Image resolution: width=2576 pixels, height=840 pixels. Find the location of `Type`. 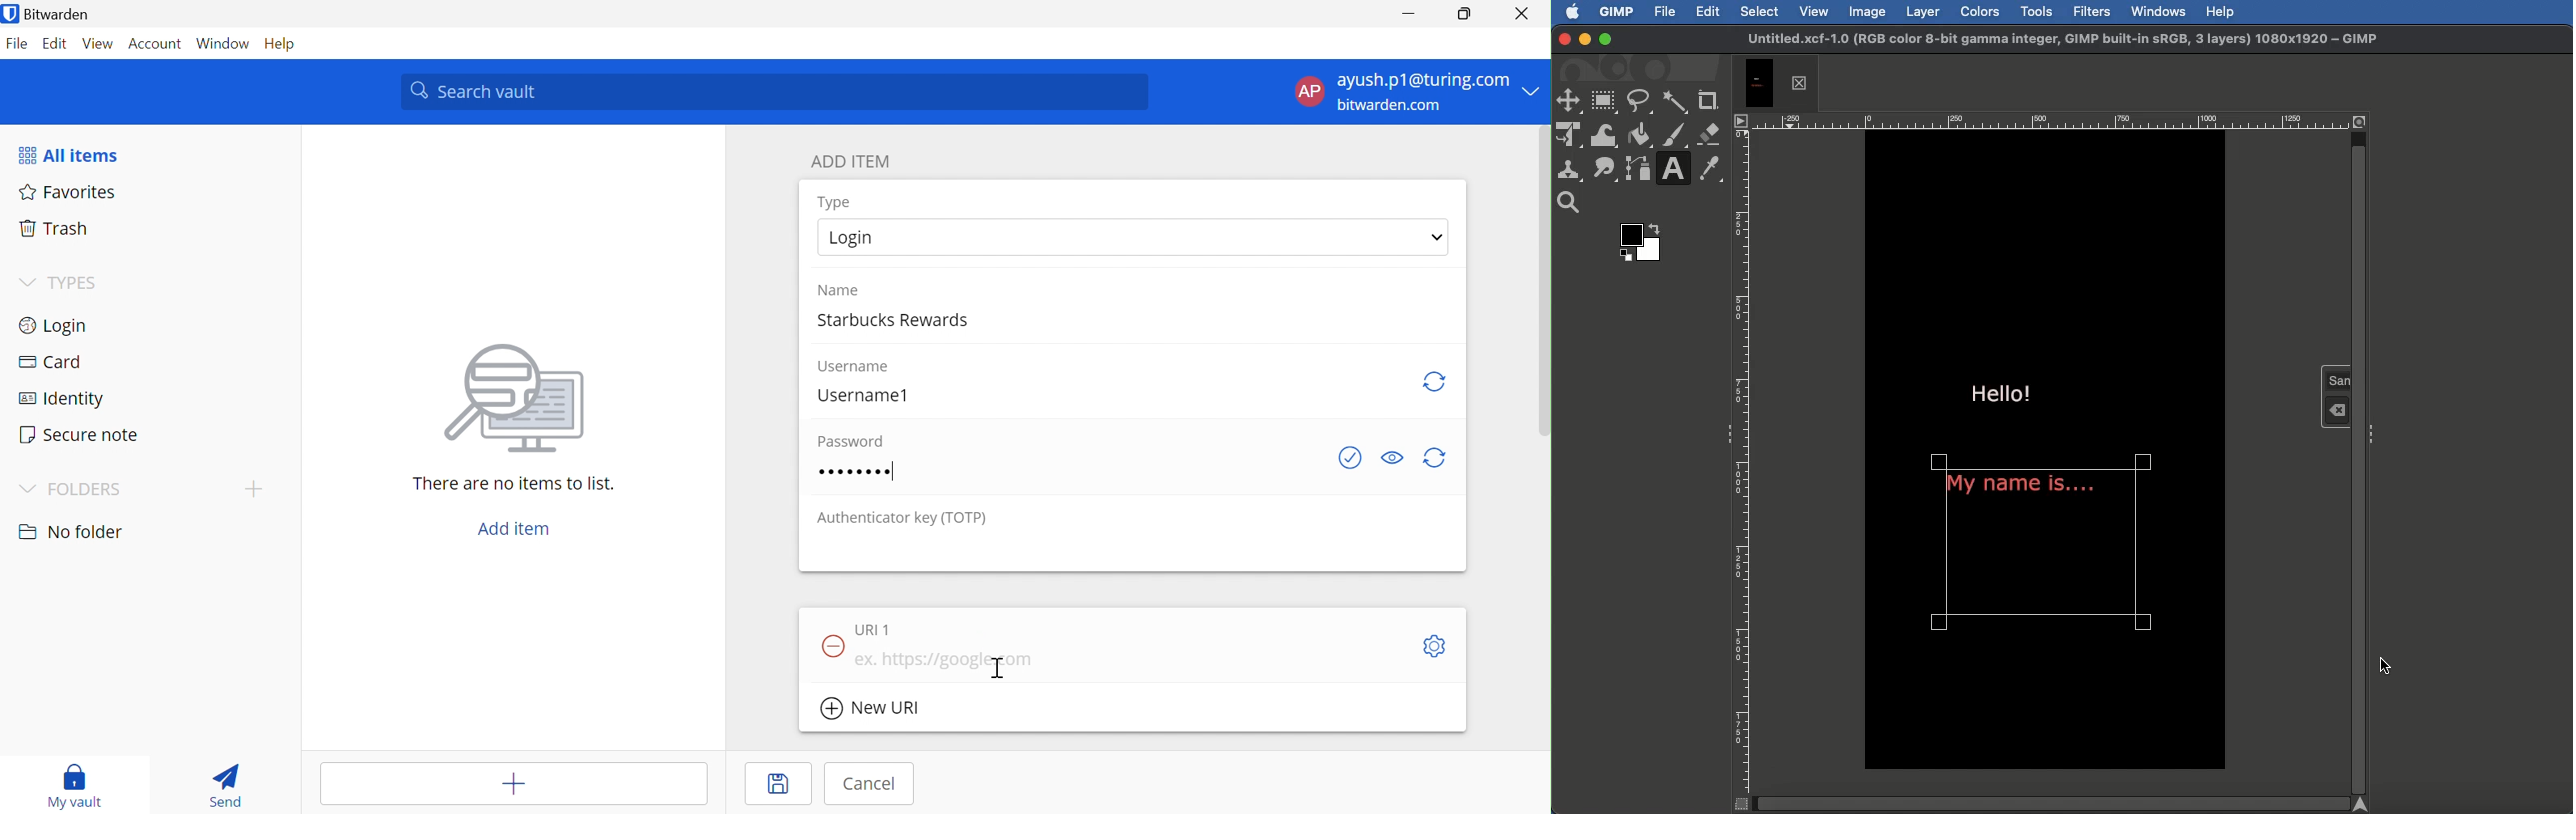

Type is located at coordinates (837, 202).